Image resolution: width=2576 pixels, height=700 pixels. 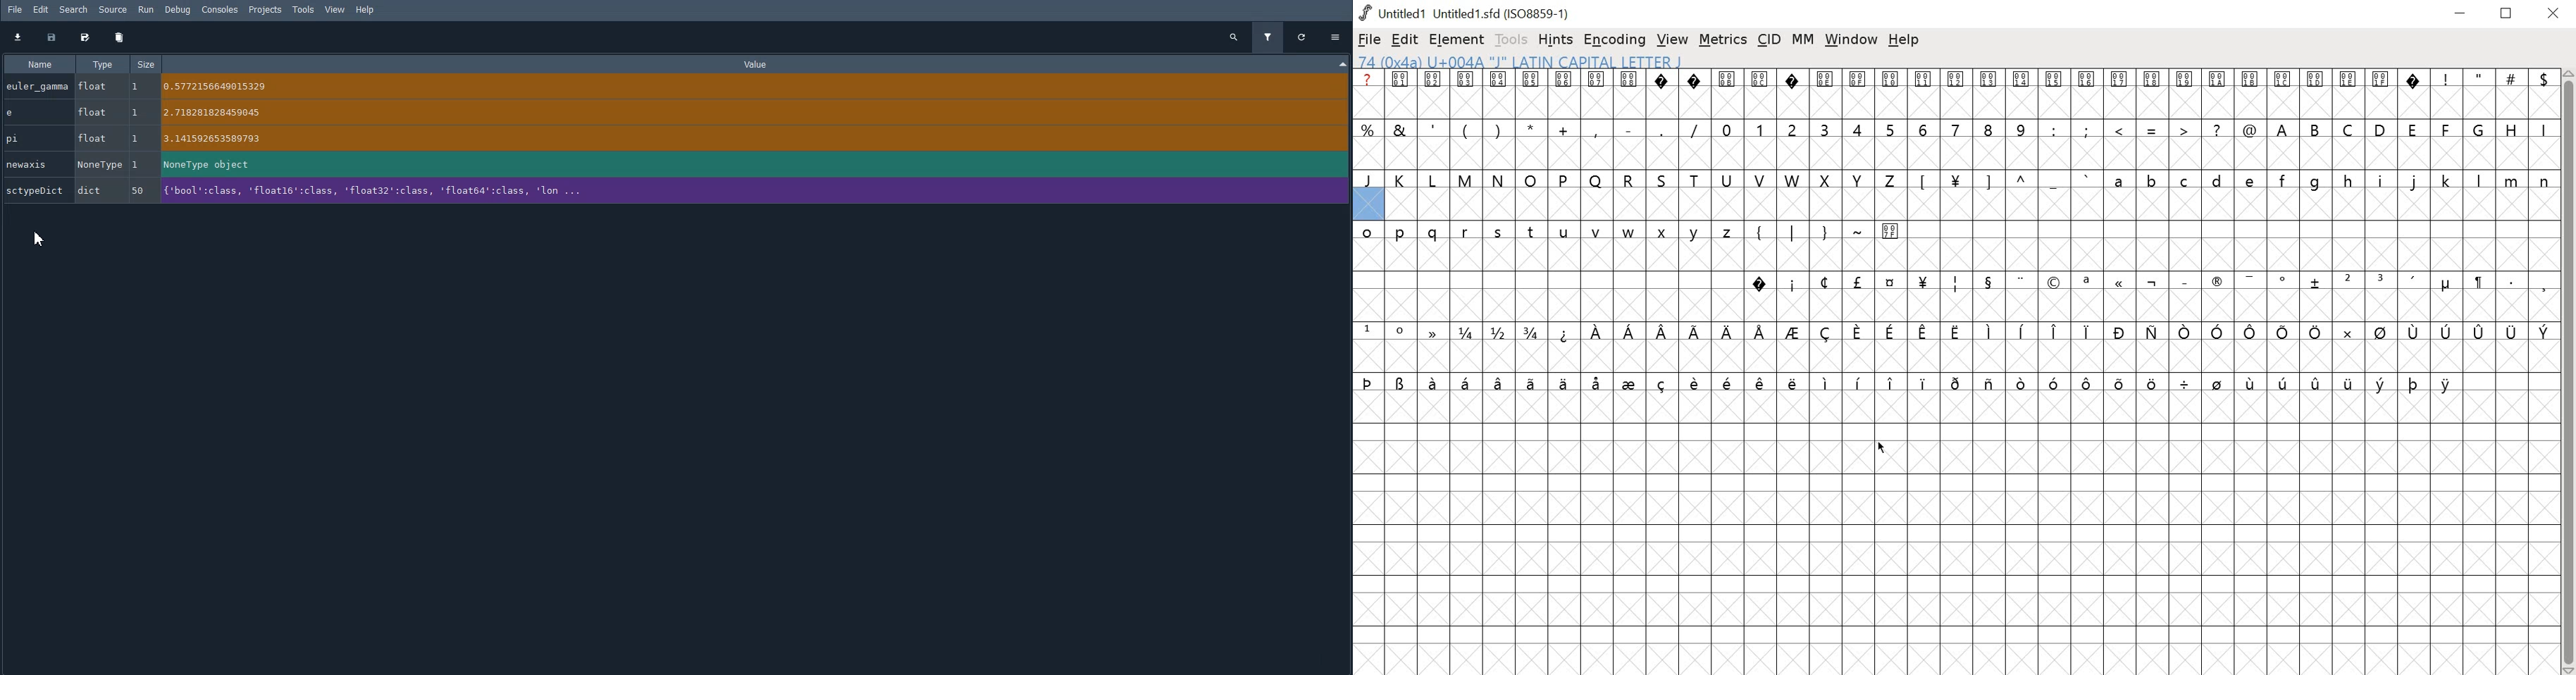 What do you see at coordinates (147, 9) in the screenshot?
I see `Run` at bounding box center [147, 9].